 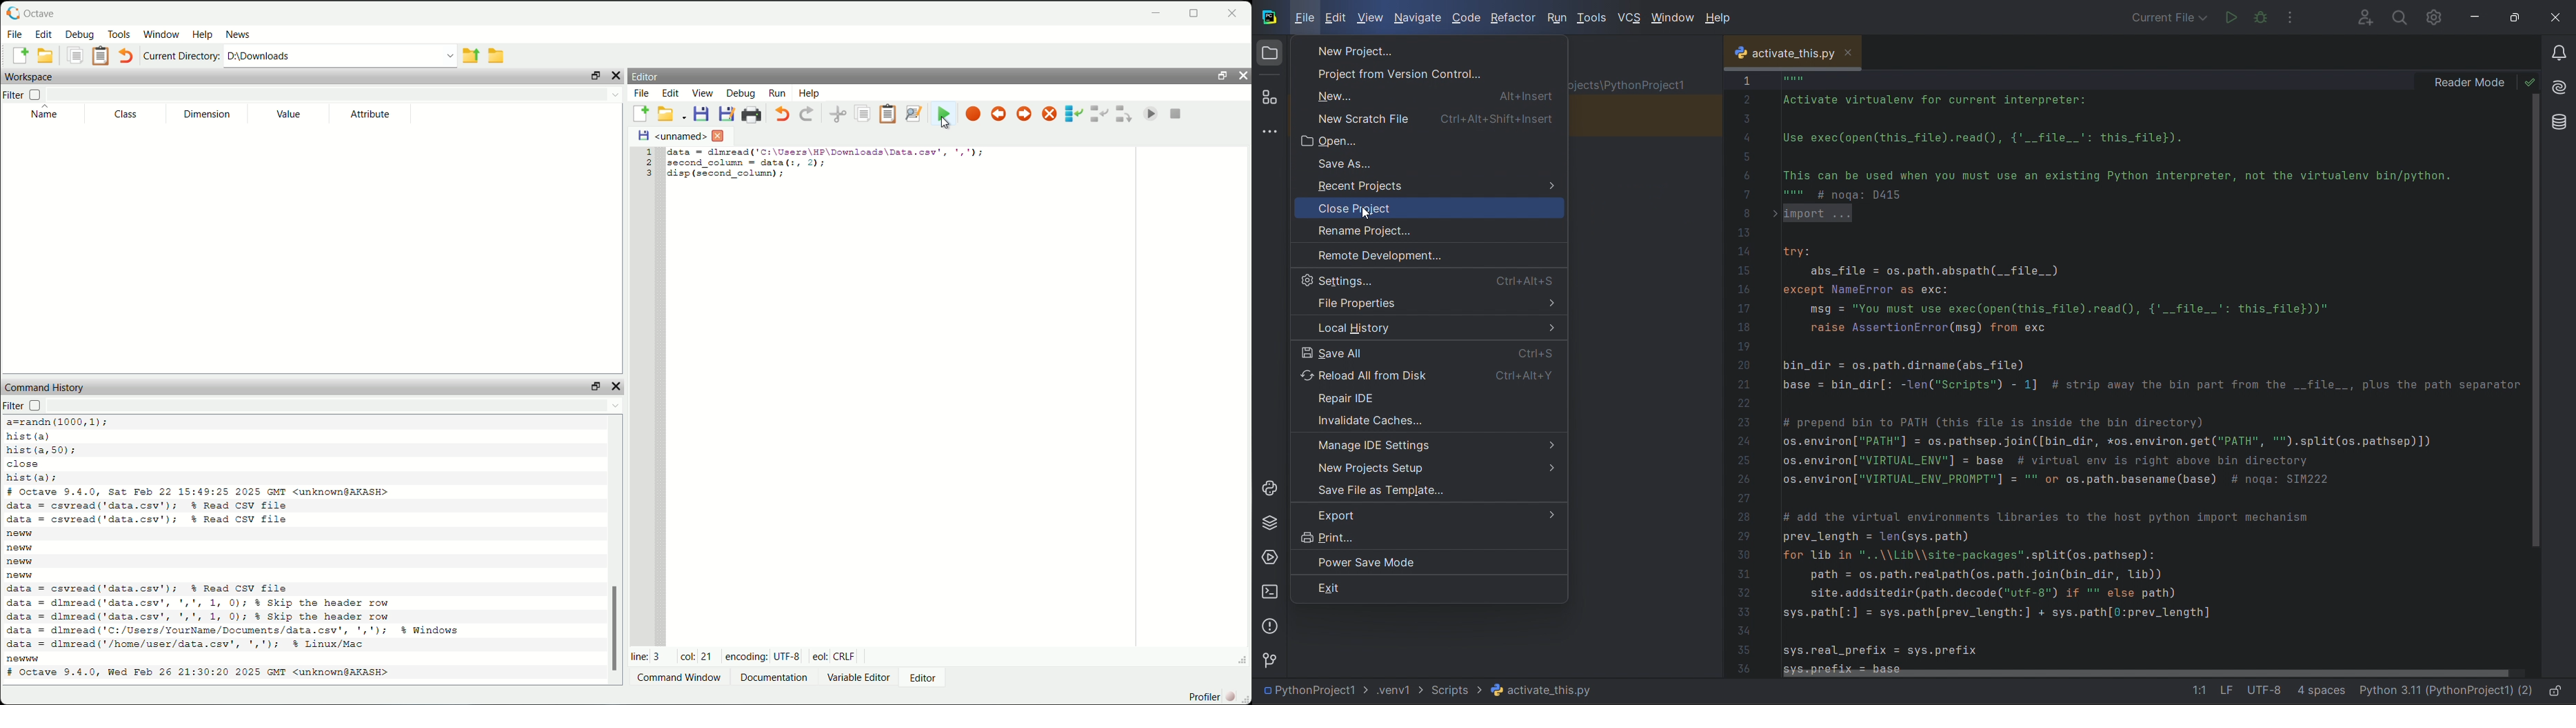 What do you see at coordinates (809, 116) in the screenshot?
I see `redo` at bounding box center [809, 116].